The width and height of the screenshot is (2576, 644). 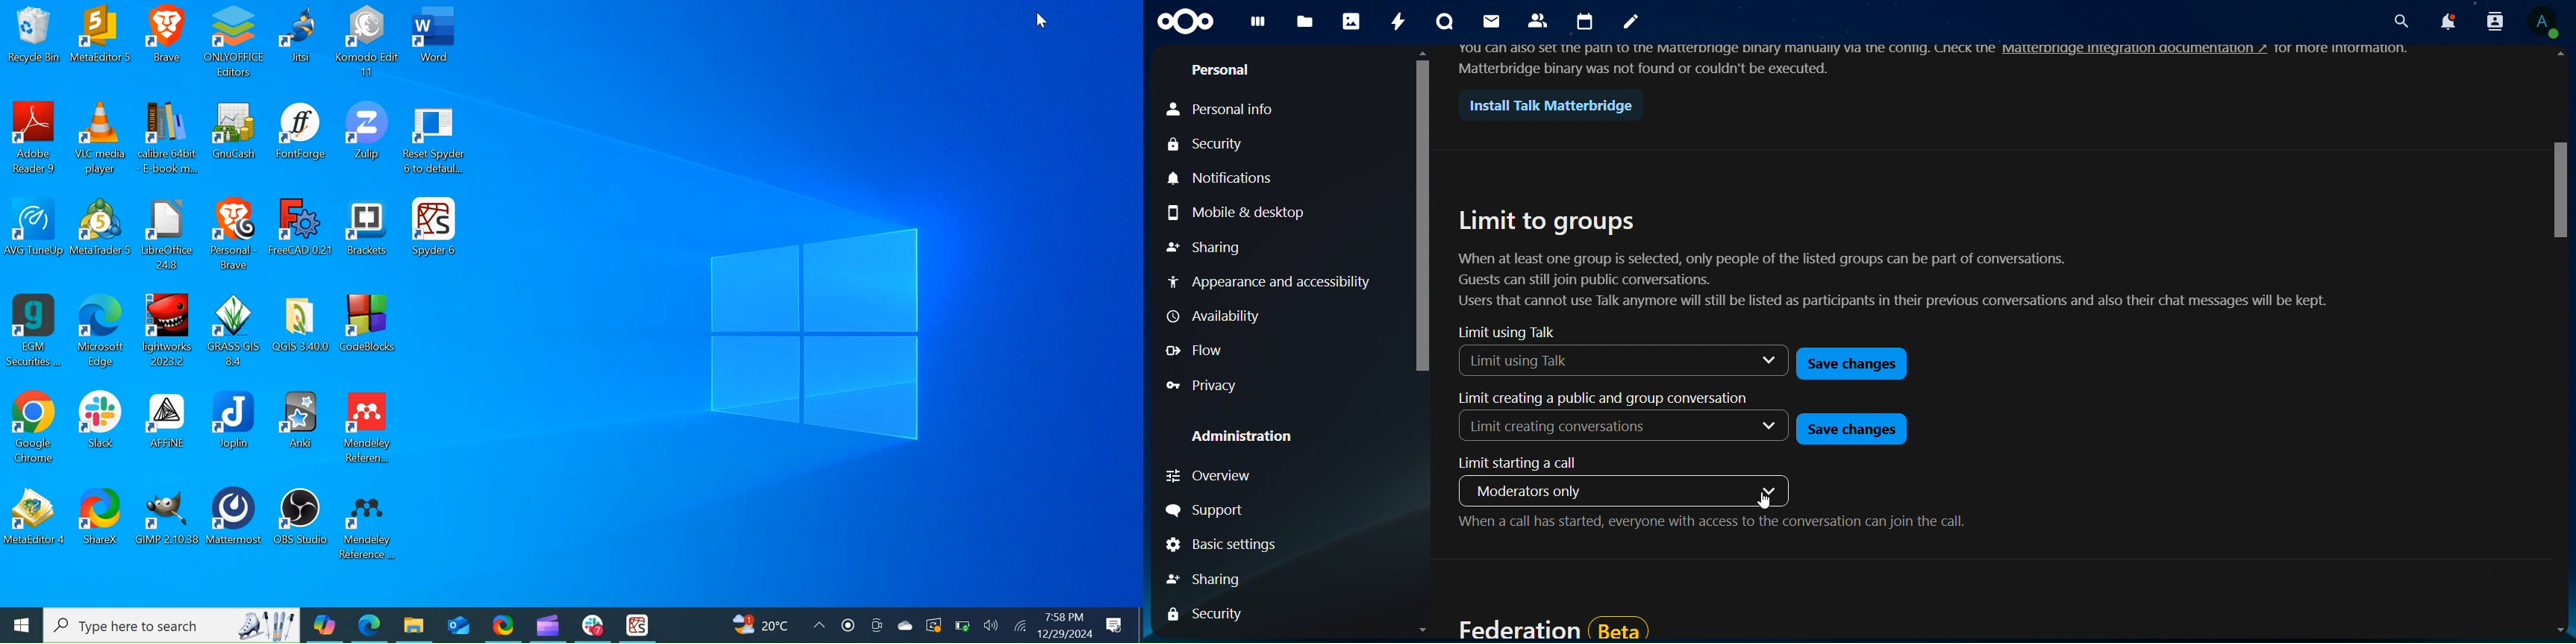 I want to click on availability, so click(x=1216, y=317).